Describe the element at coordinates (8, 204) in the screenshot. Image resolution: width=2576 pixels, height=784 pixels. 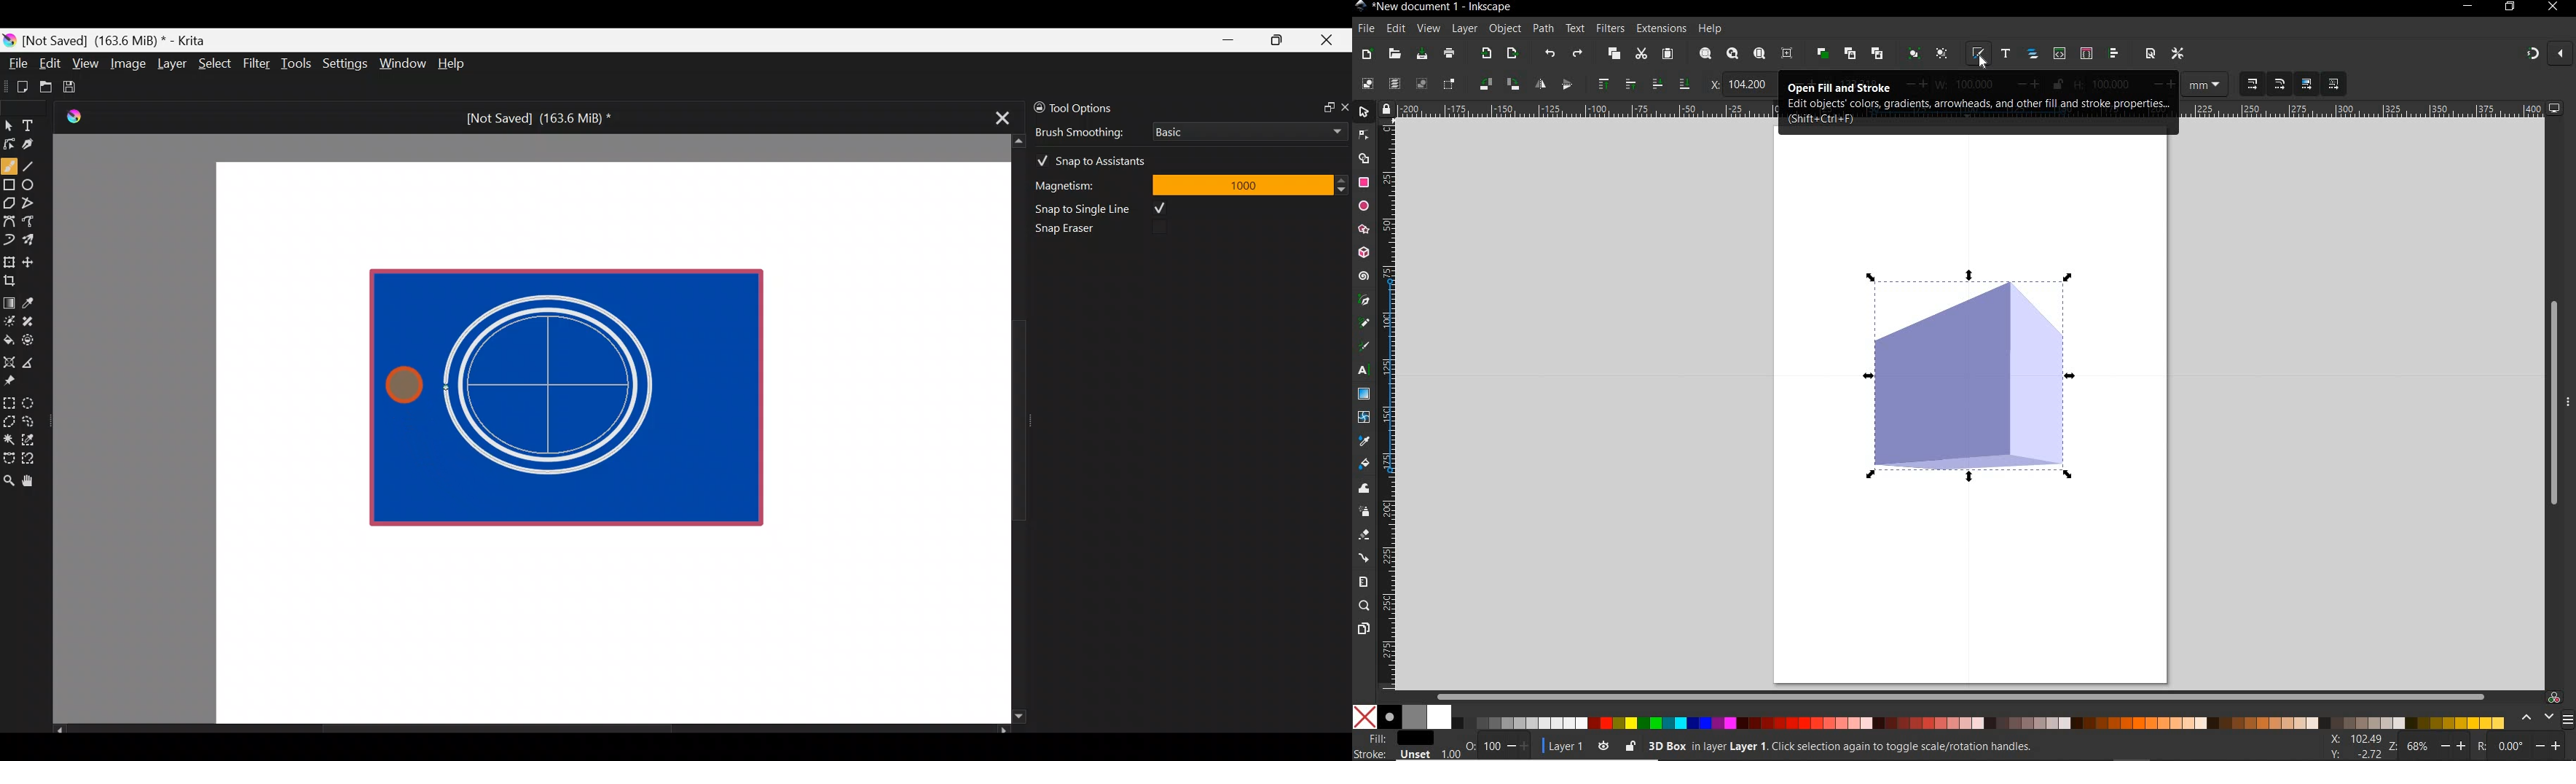
I see `Polygon tool` at that location.